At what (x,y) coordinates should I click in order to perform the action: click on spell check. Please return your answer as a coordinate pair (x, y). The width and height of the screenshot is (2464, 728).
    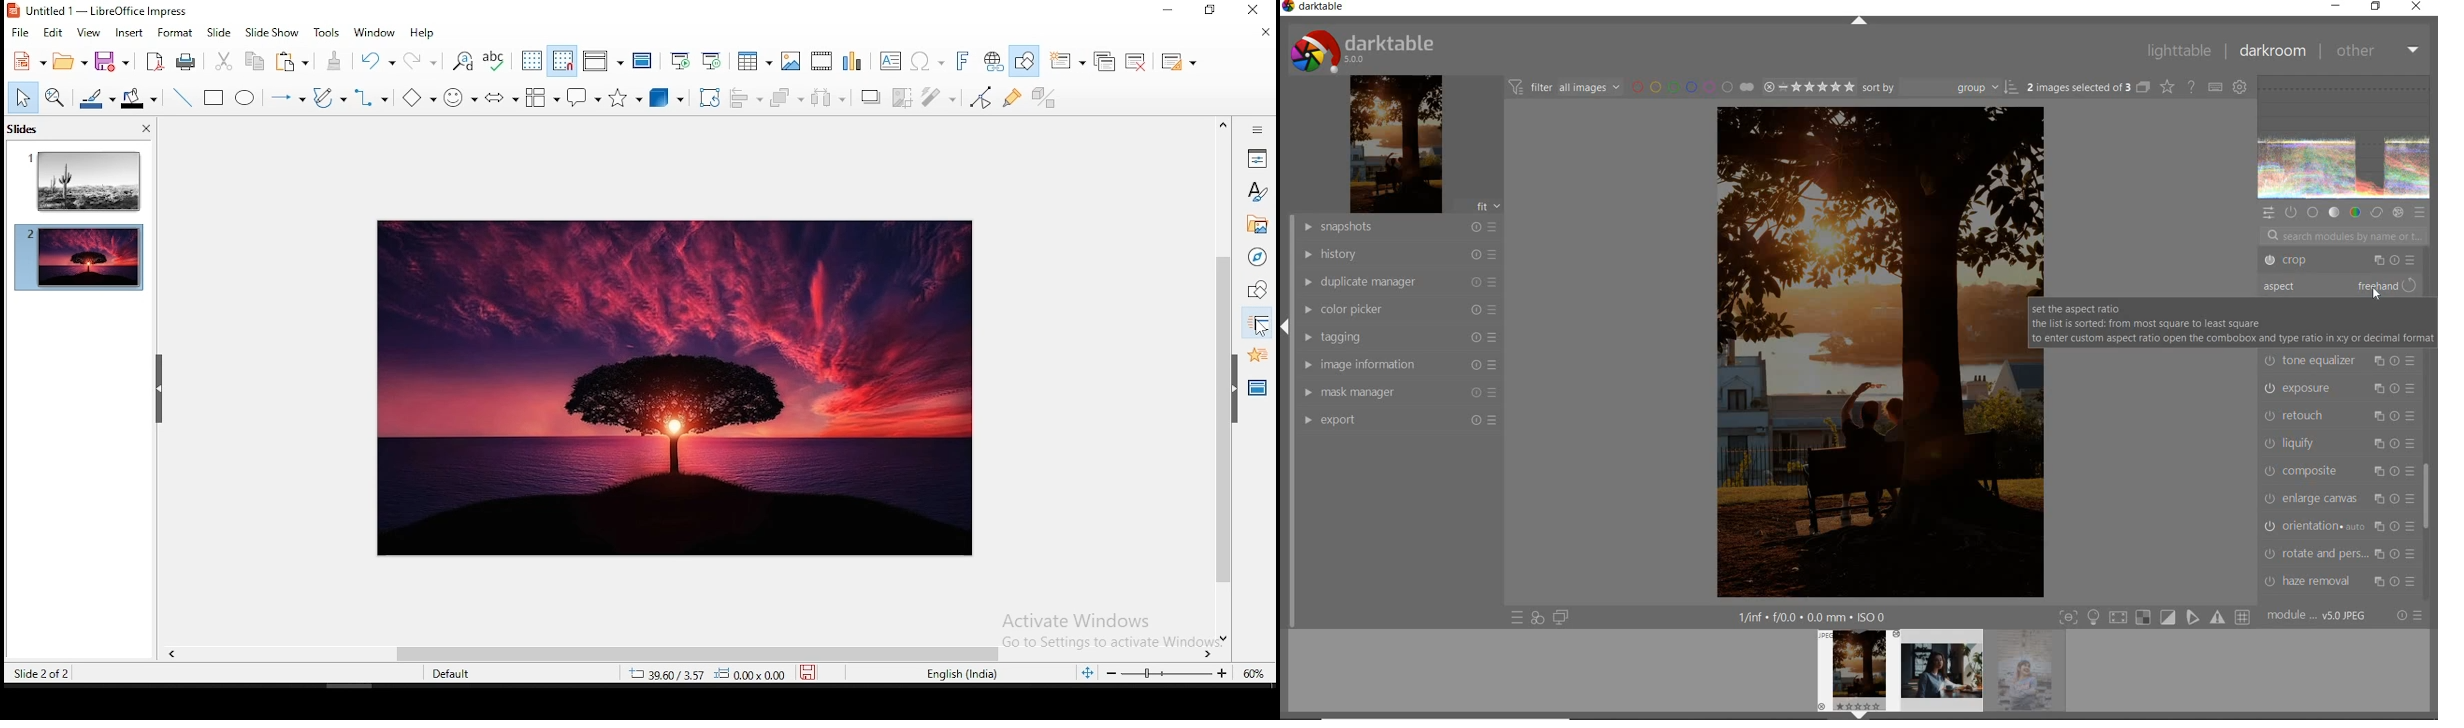
    Looking at the image, I should click on (497, 62).